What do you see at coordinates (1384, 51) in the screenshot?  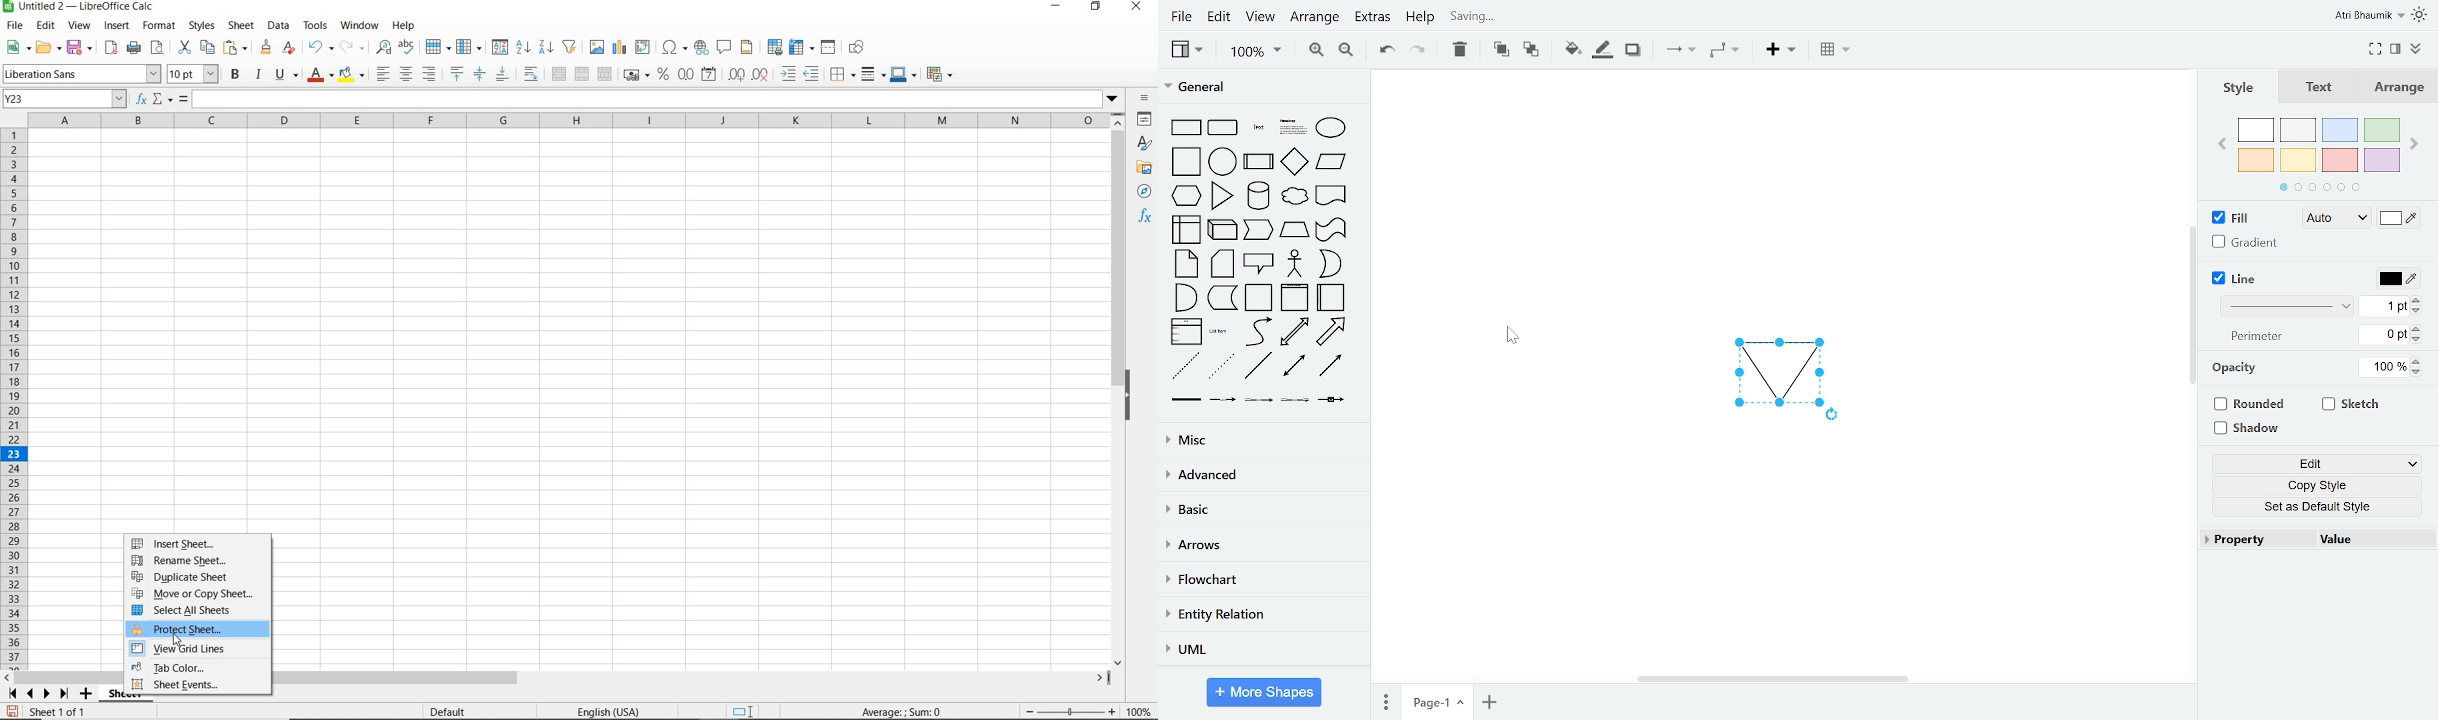 I see `undo` at bounding box center [1384, 51].